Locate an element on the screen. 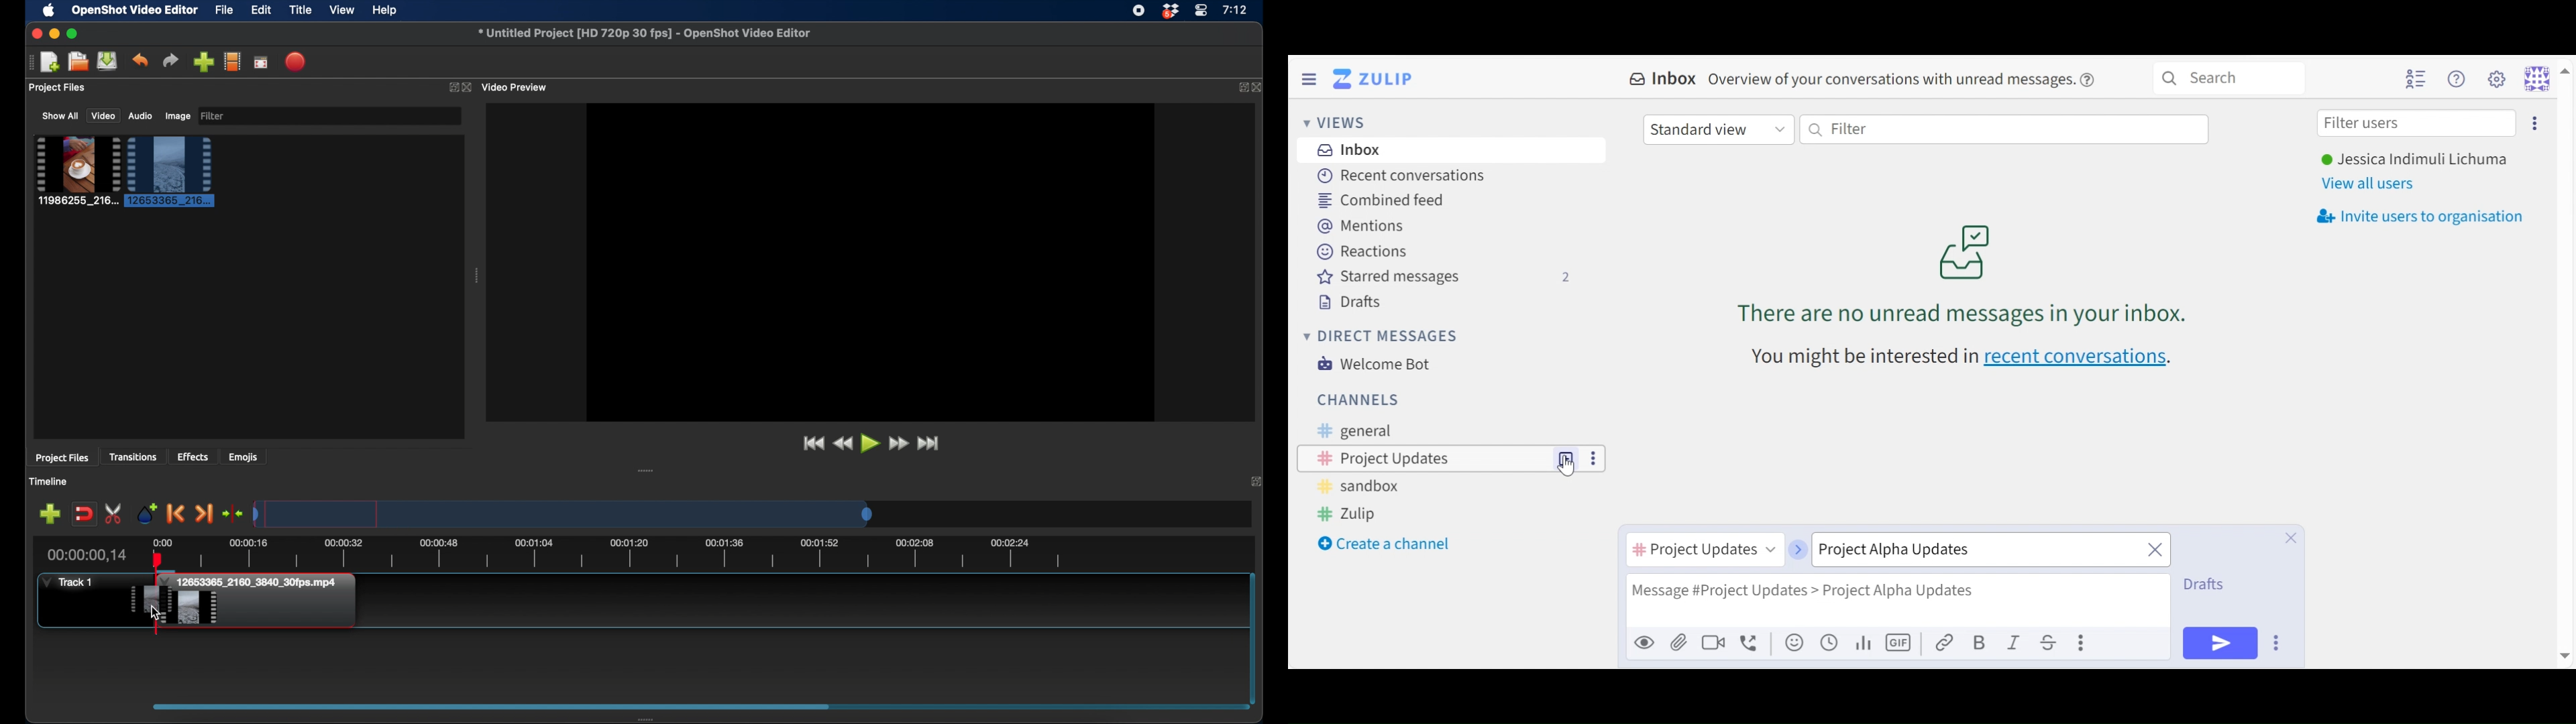  Bold is located at coordinates (1979, 642).